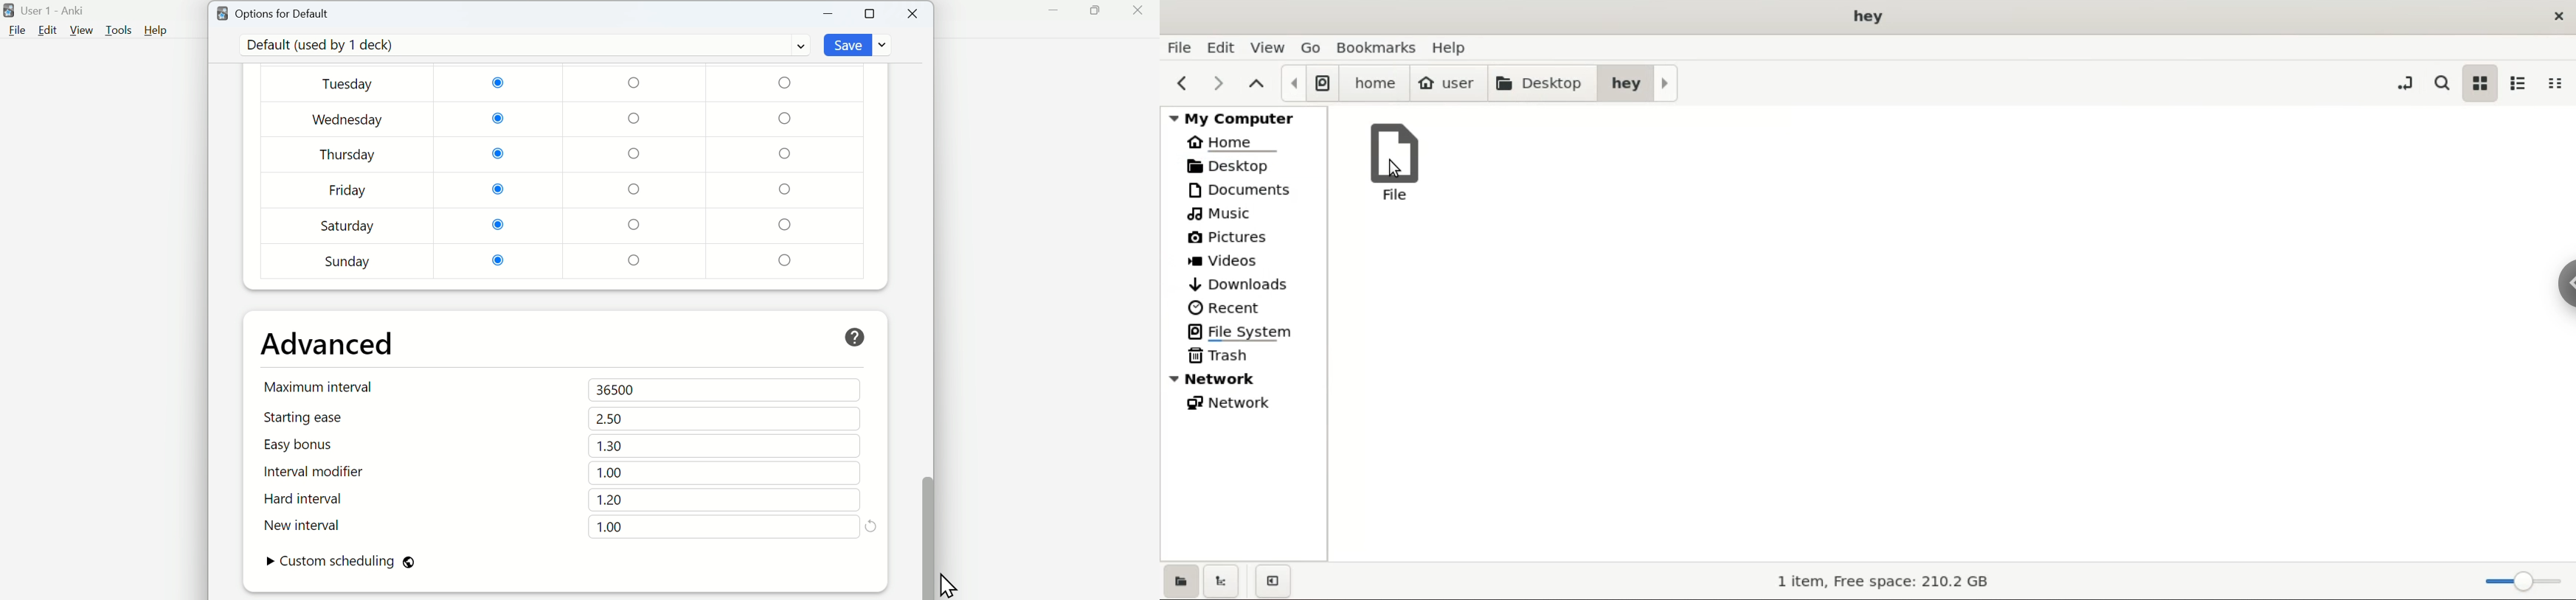 The height and width of the screenshot is (616, 2576). I want to click on Maximize, so click(1095, 11).